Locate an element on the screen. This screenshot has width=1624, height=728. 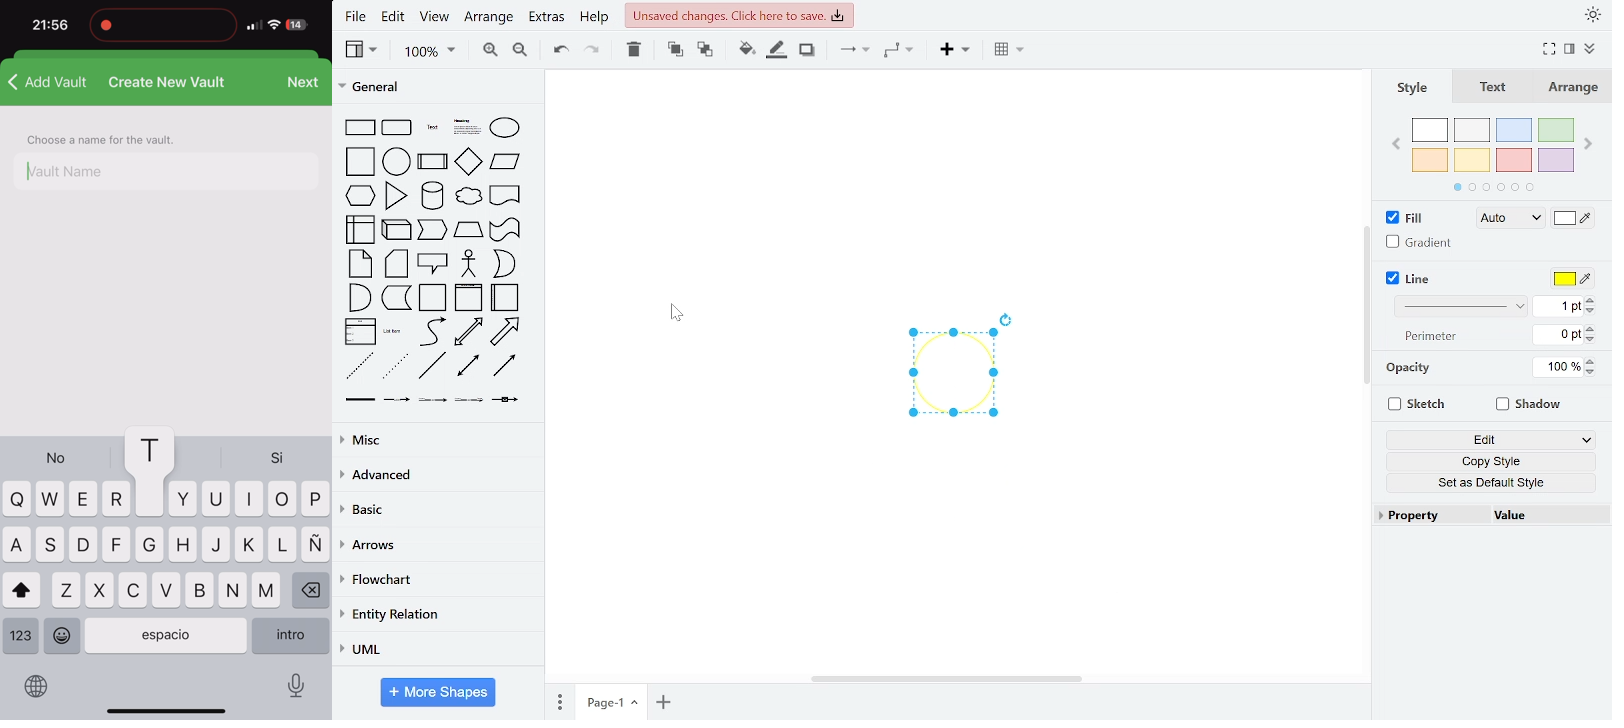
help is located at coordinates (593, 18).